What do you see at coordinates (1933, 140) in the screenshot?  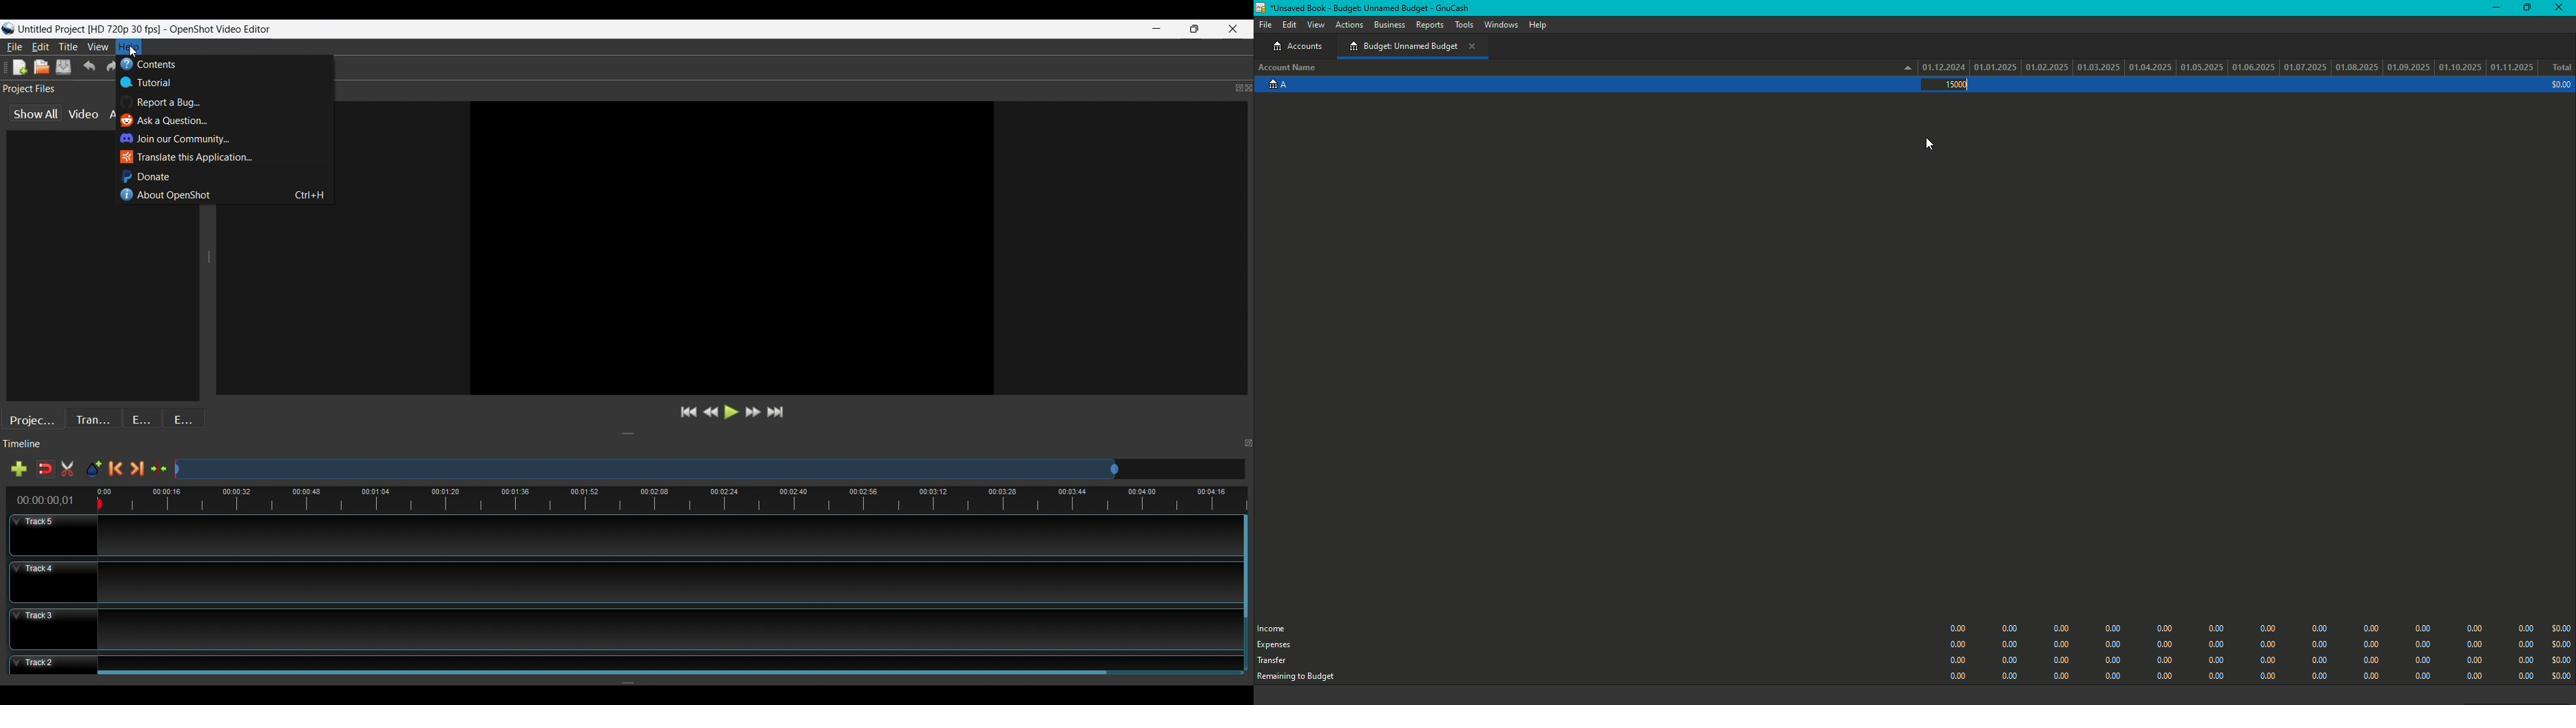 I see `Cursor` at bounding box center [1933, 140].